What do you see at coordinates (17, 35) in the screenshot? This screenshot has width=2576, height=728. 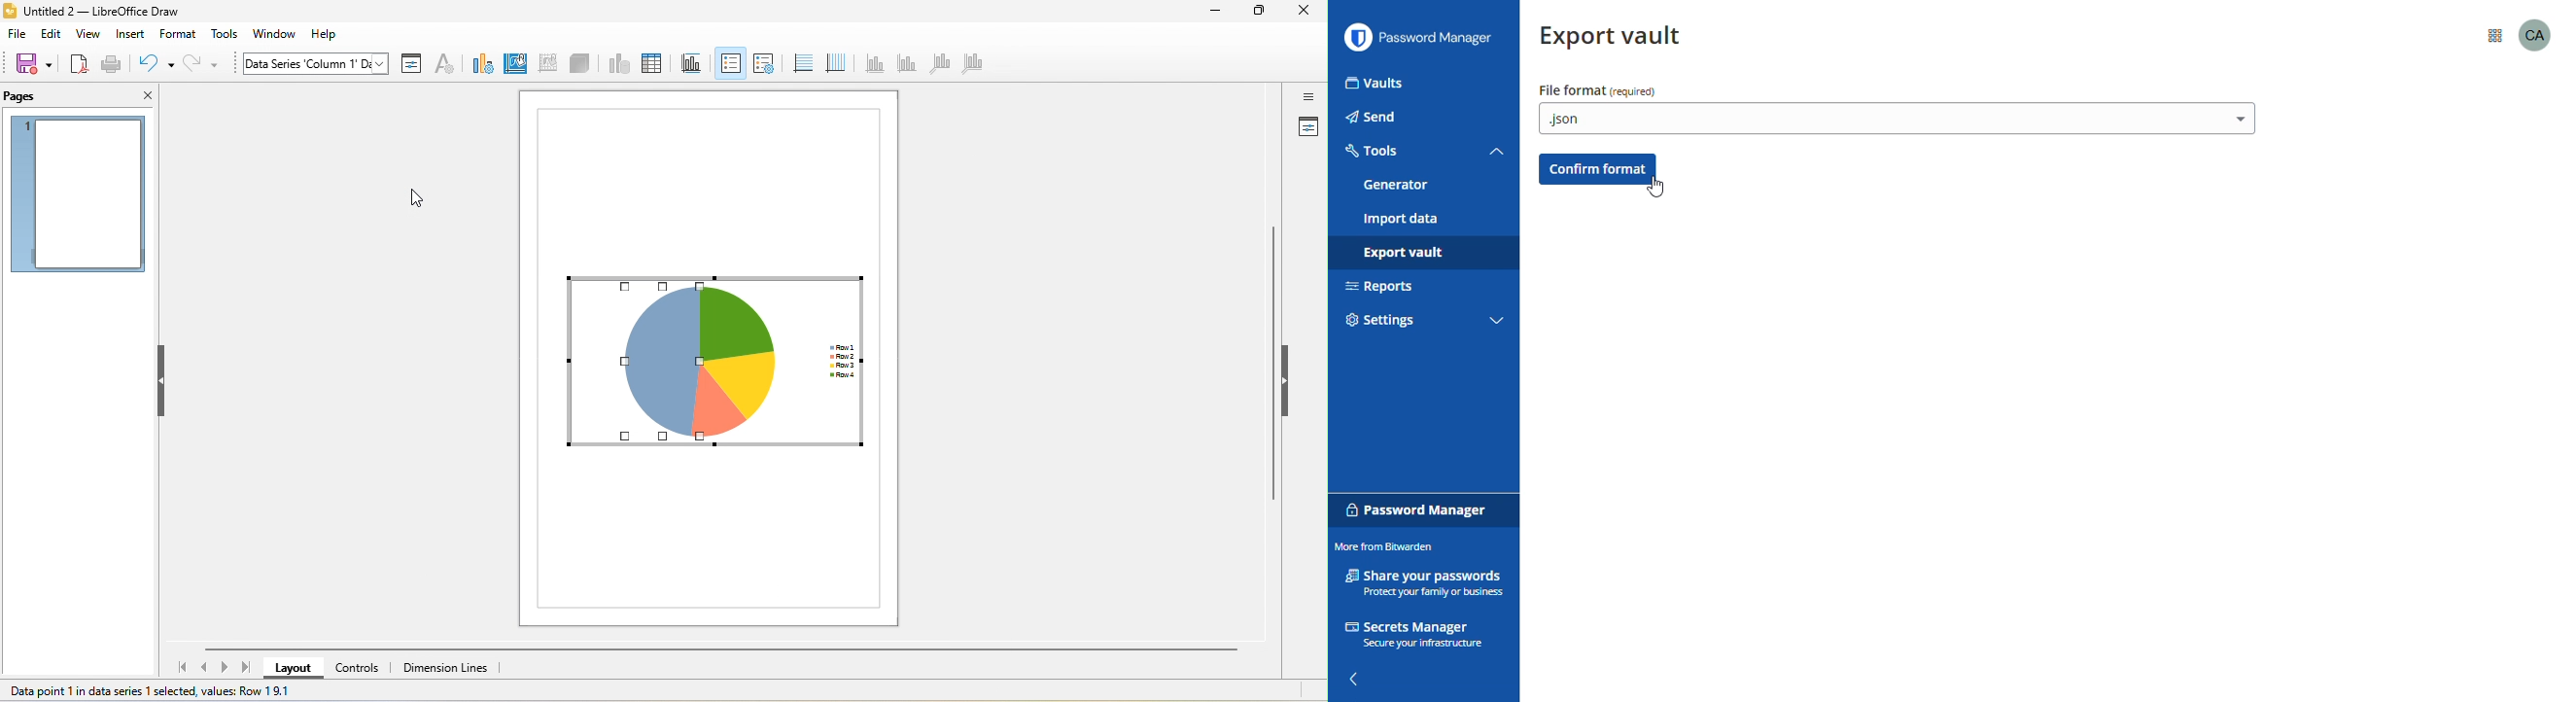 I see `file` at bounding box center [17, 35].